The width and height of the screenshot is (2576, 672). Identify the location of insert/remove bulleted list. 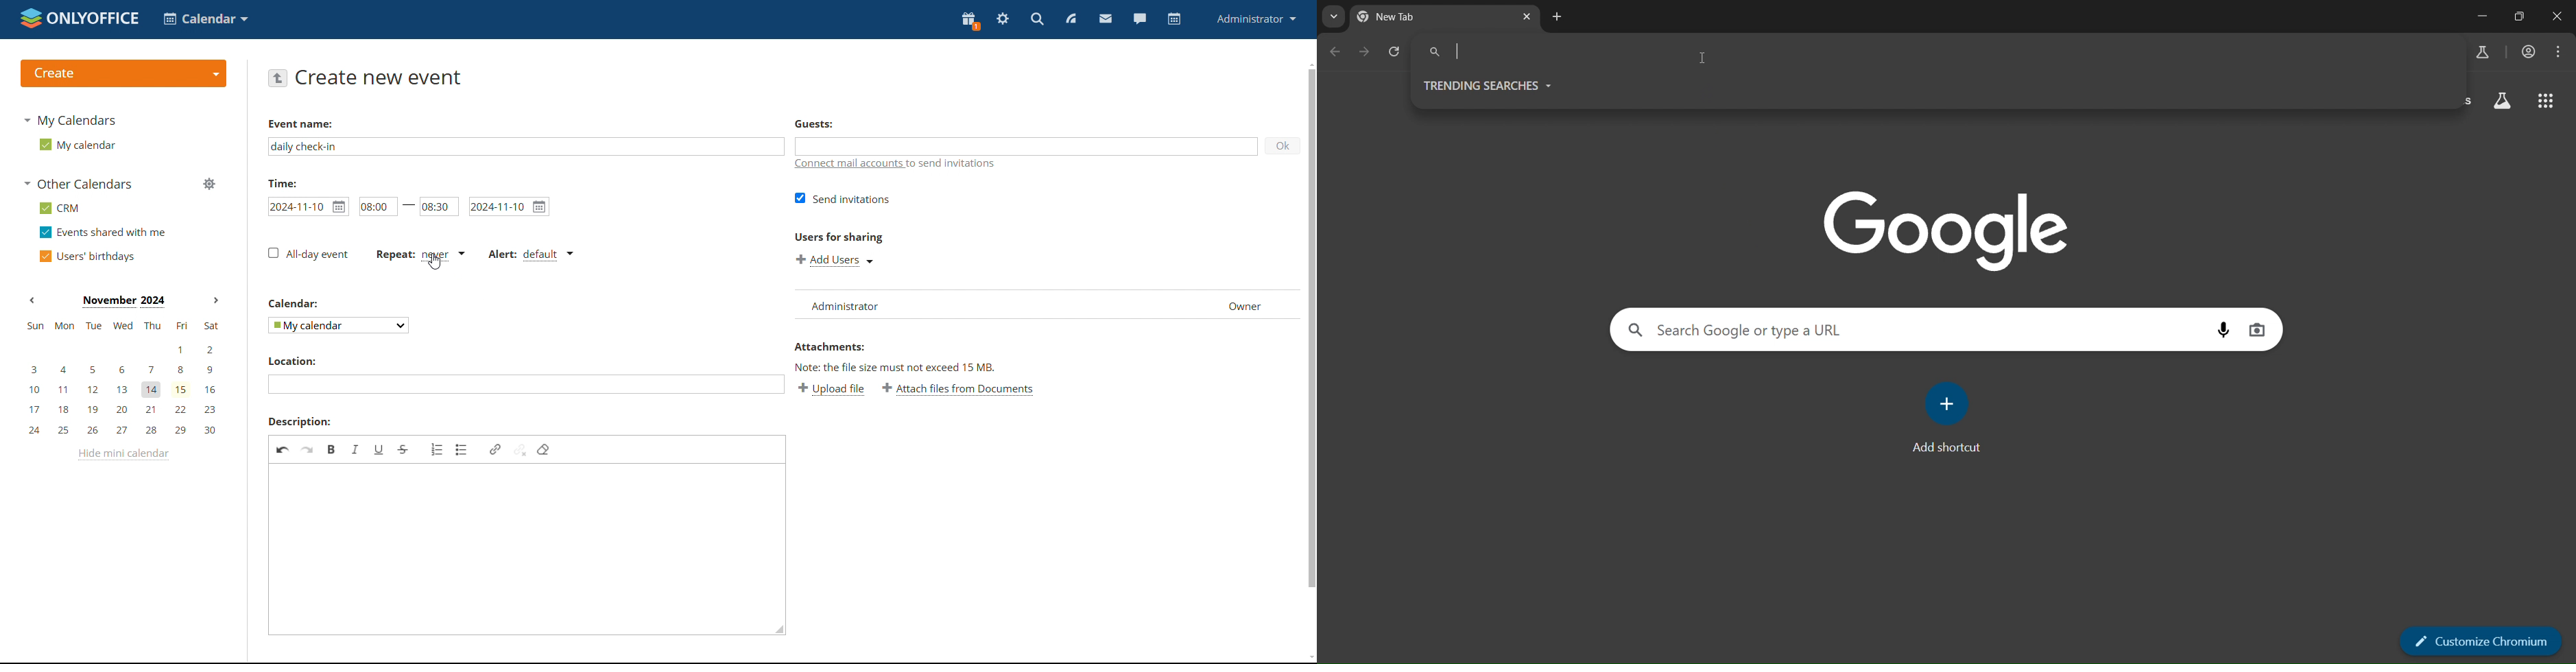
(462, 450).